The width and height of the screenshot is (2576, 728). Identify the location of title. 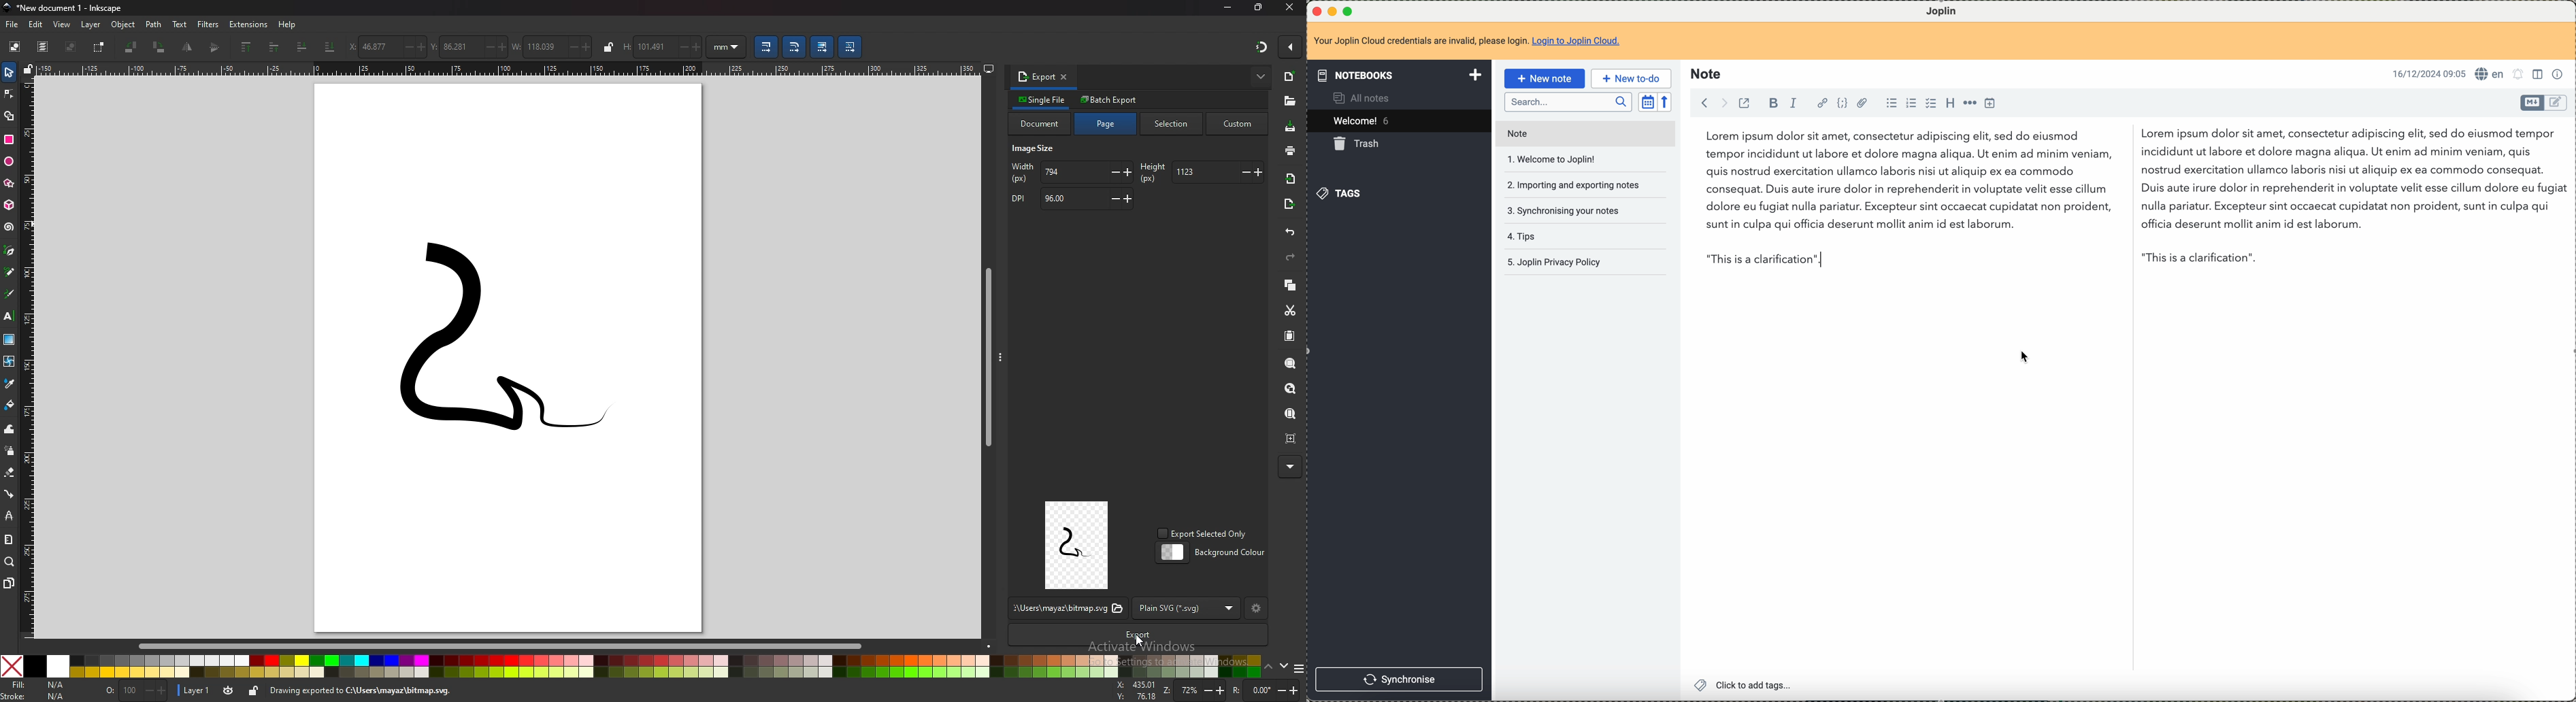
(67, 8).